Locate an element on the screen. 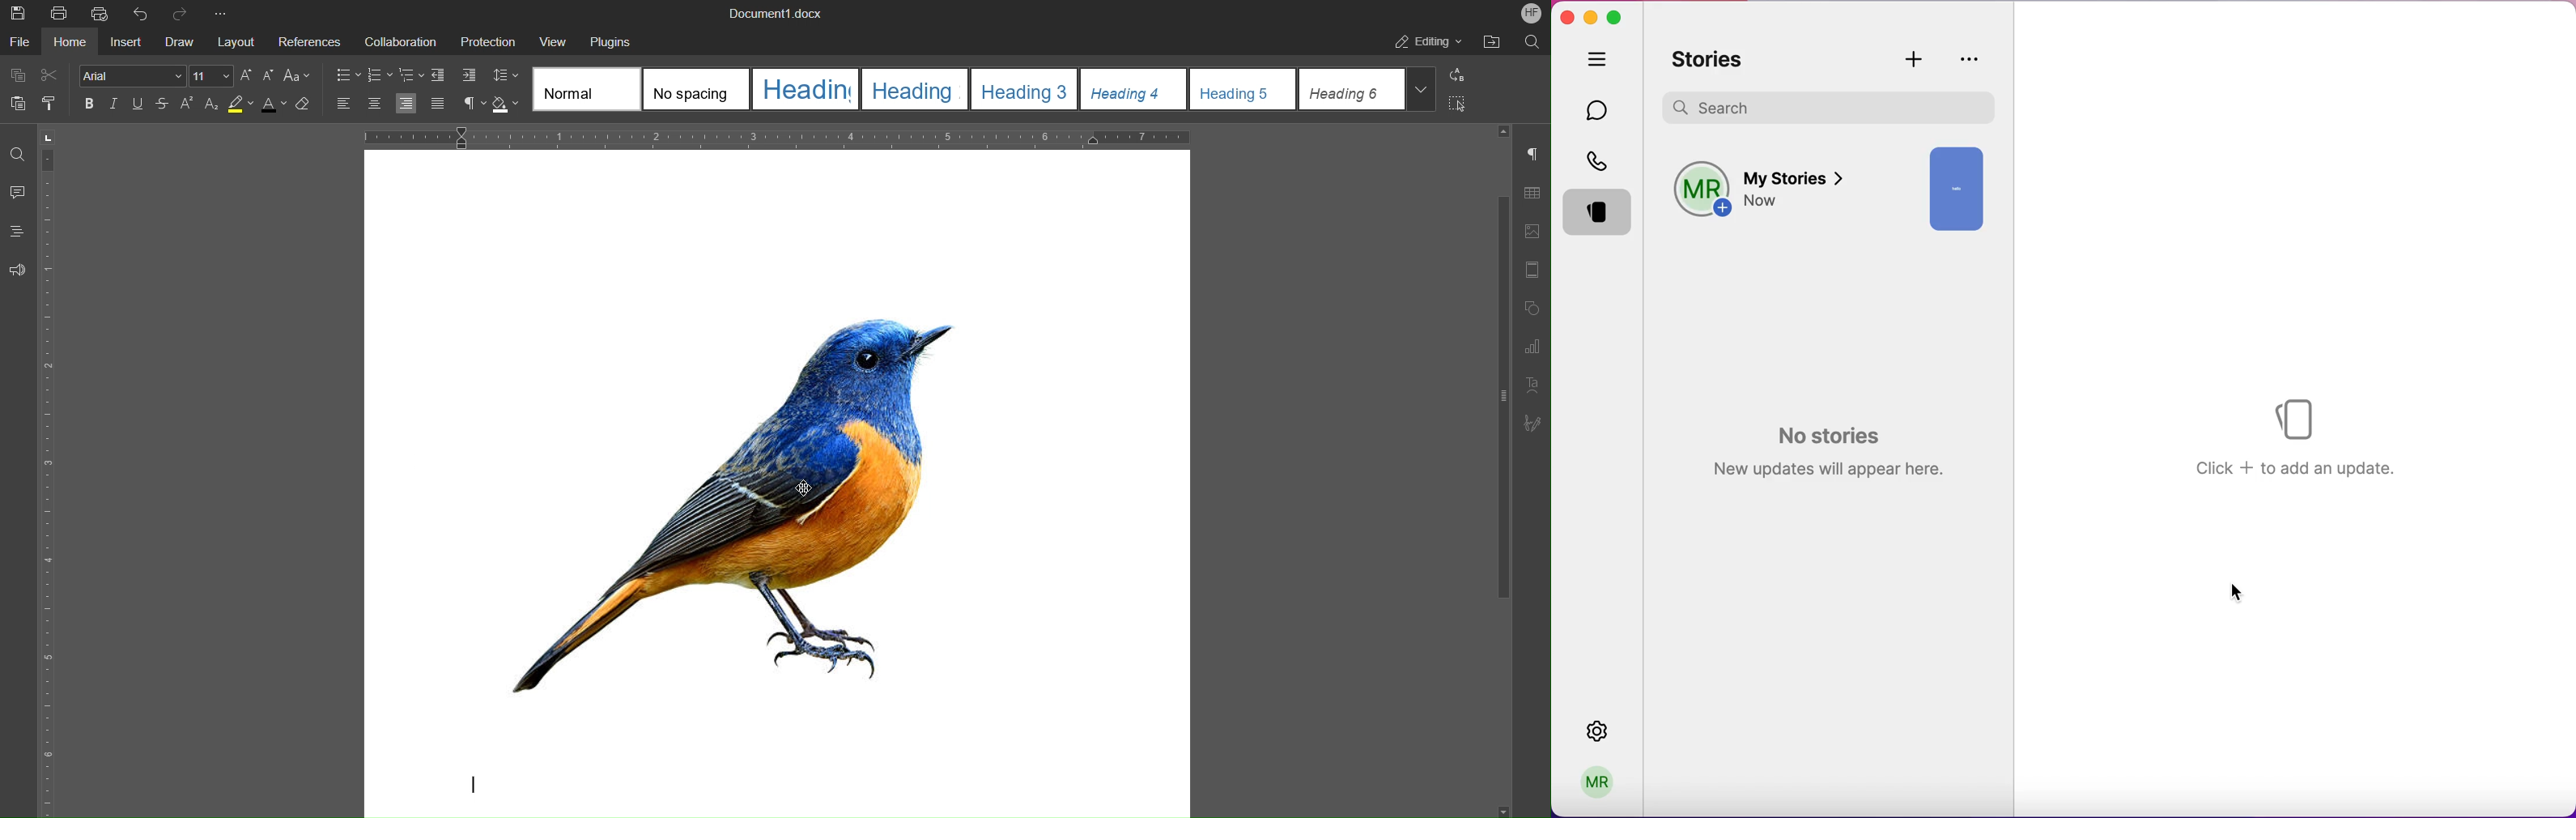 This screenshot has height=840, width=2576. Signature is located at coordinates (1532, 423).